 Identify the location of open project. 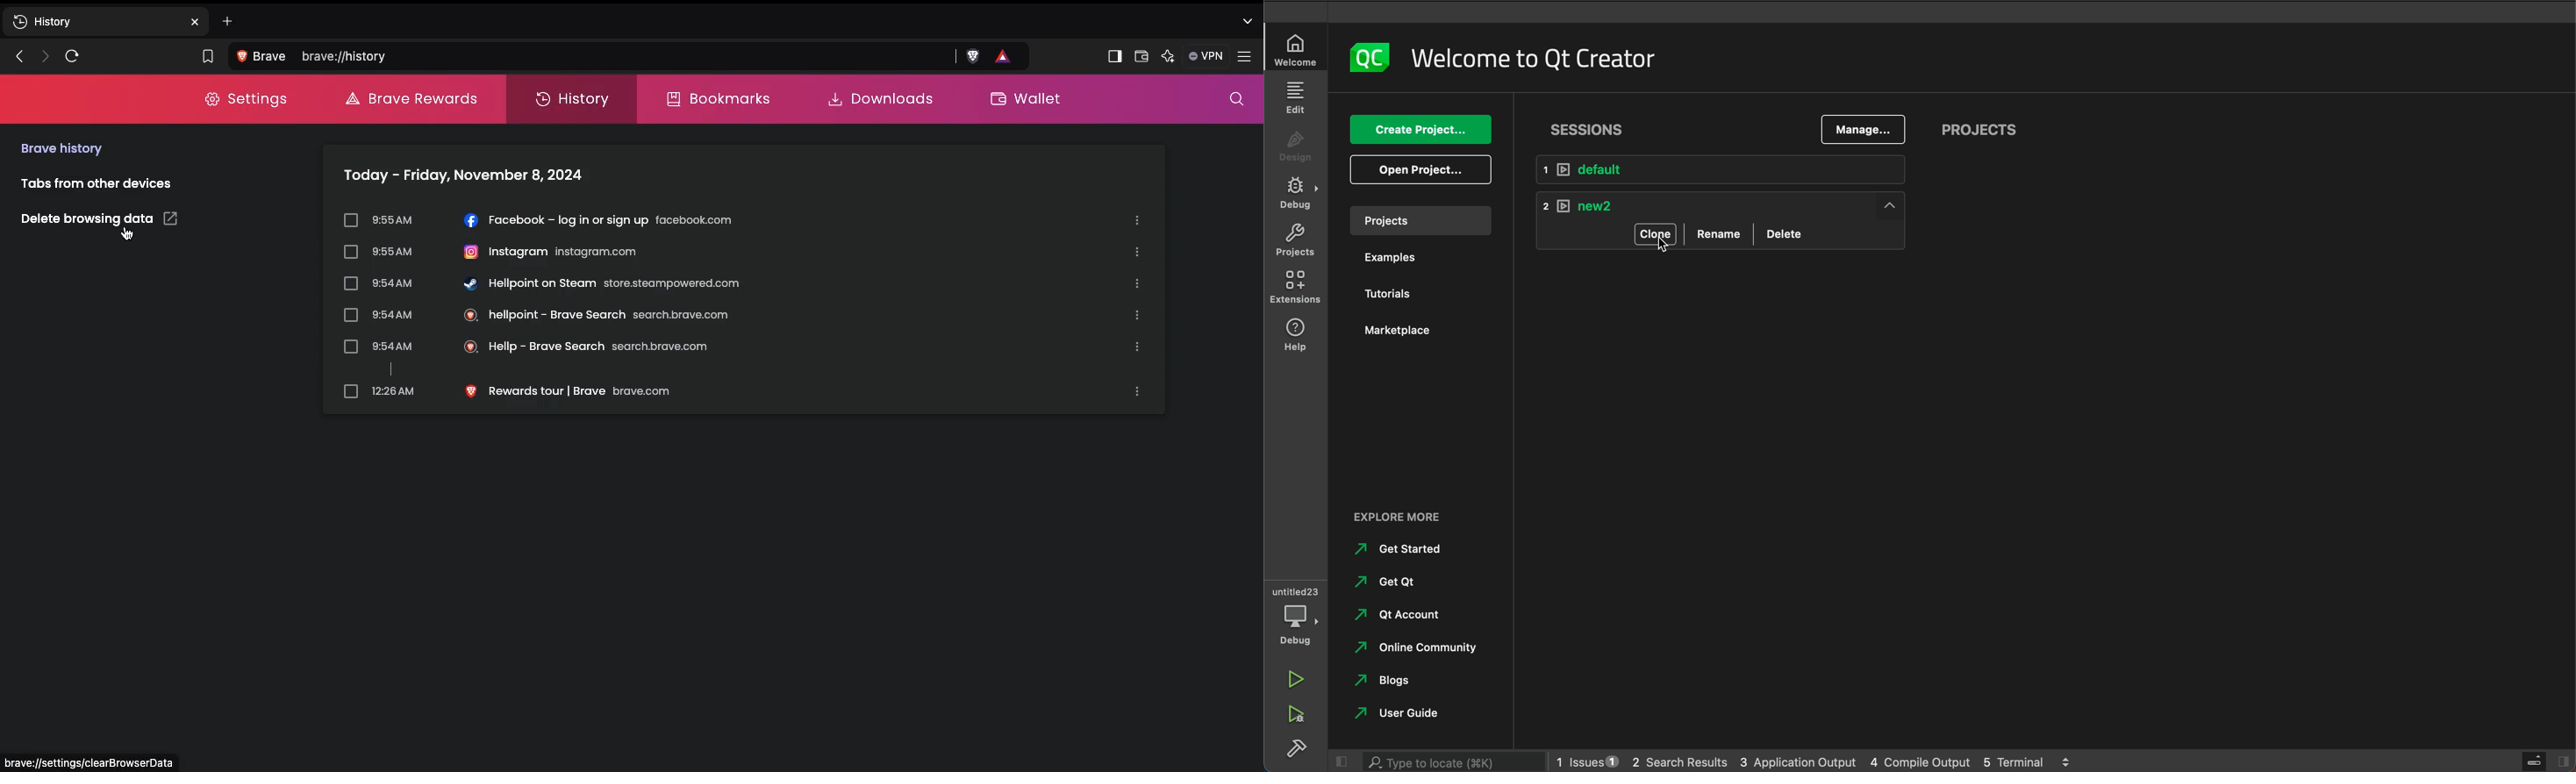
(1420, 170).